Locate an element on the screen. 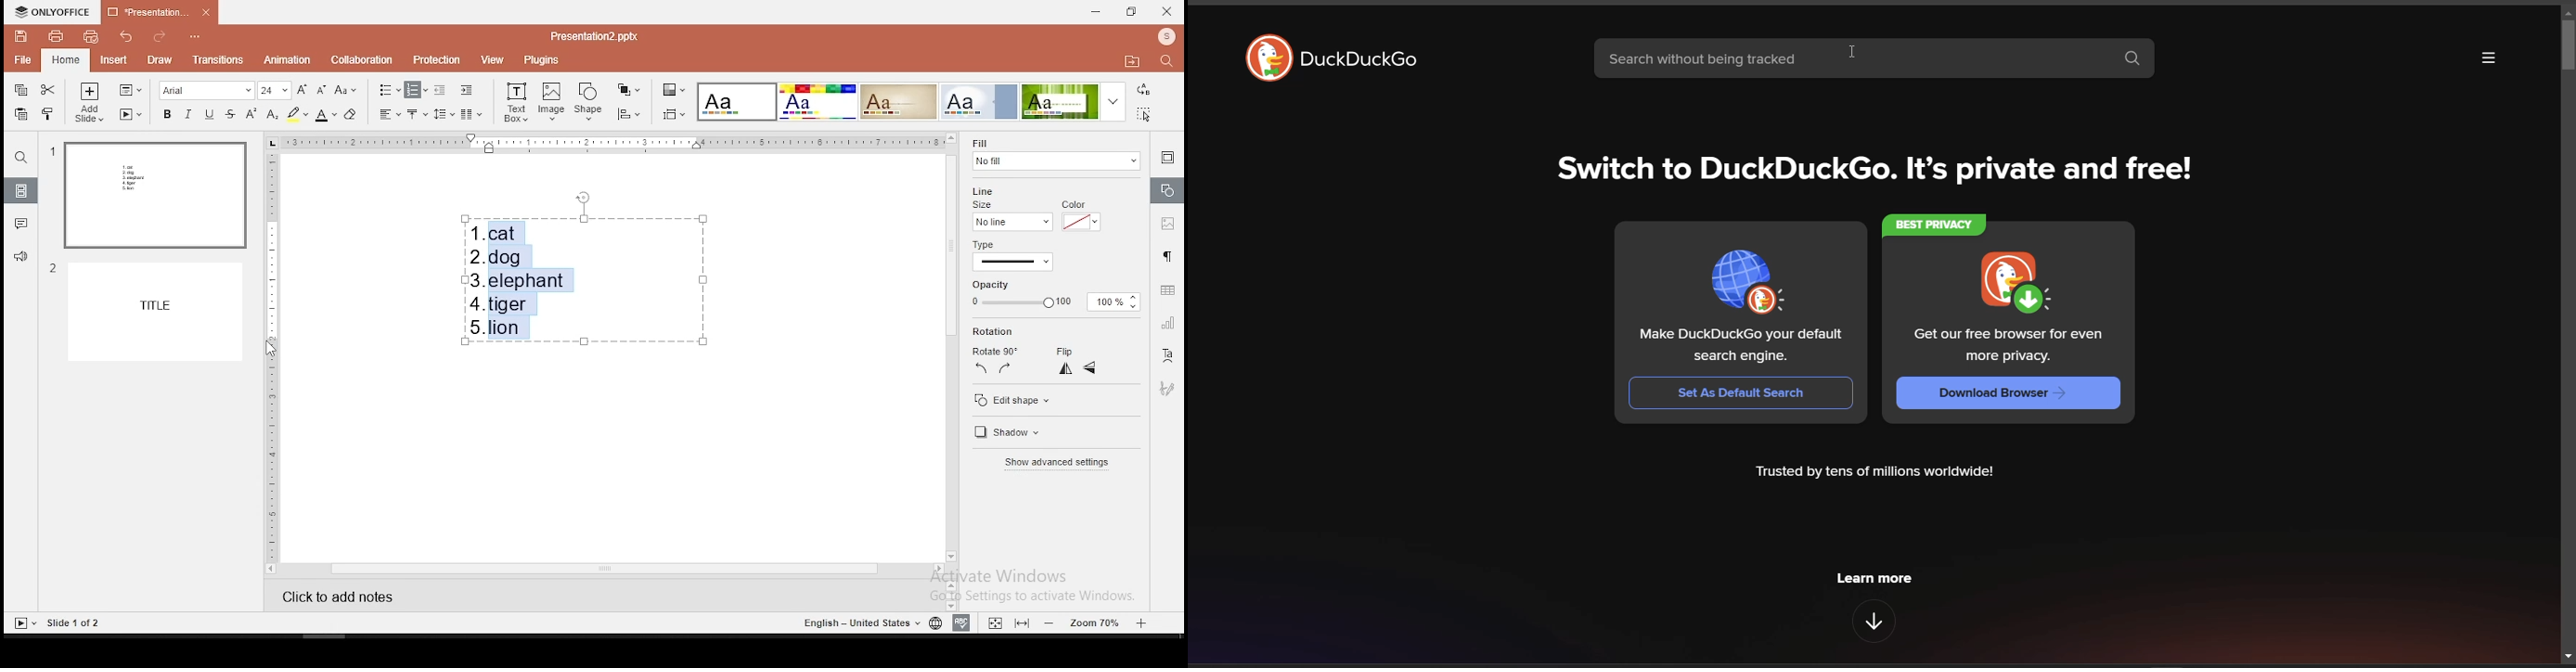 The image size is (2576, 672). theme  is located at coordinates (981, 101).